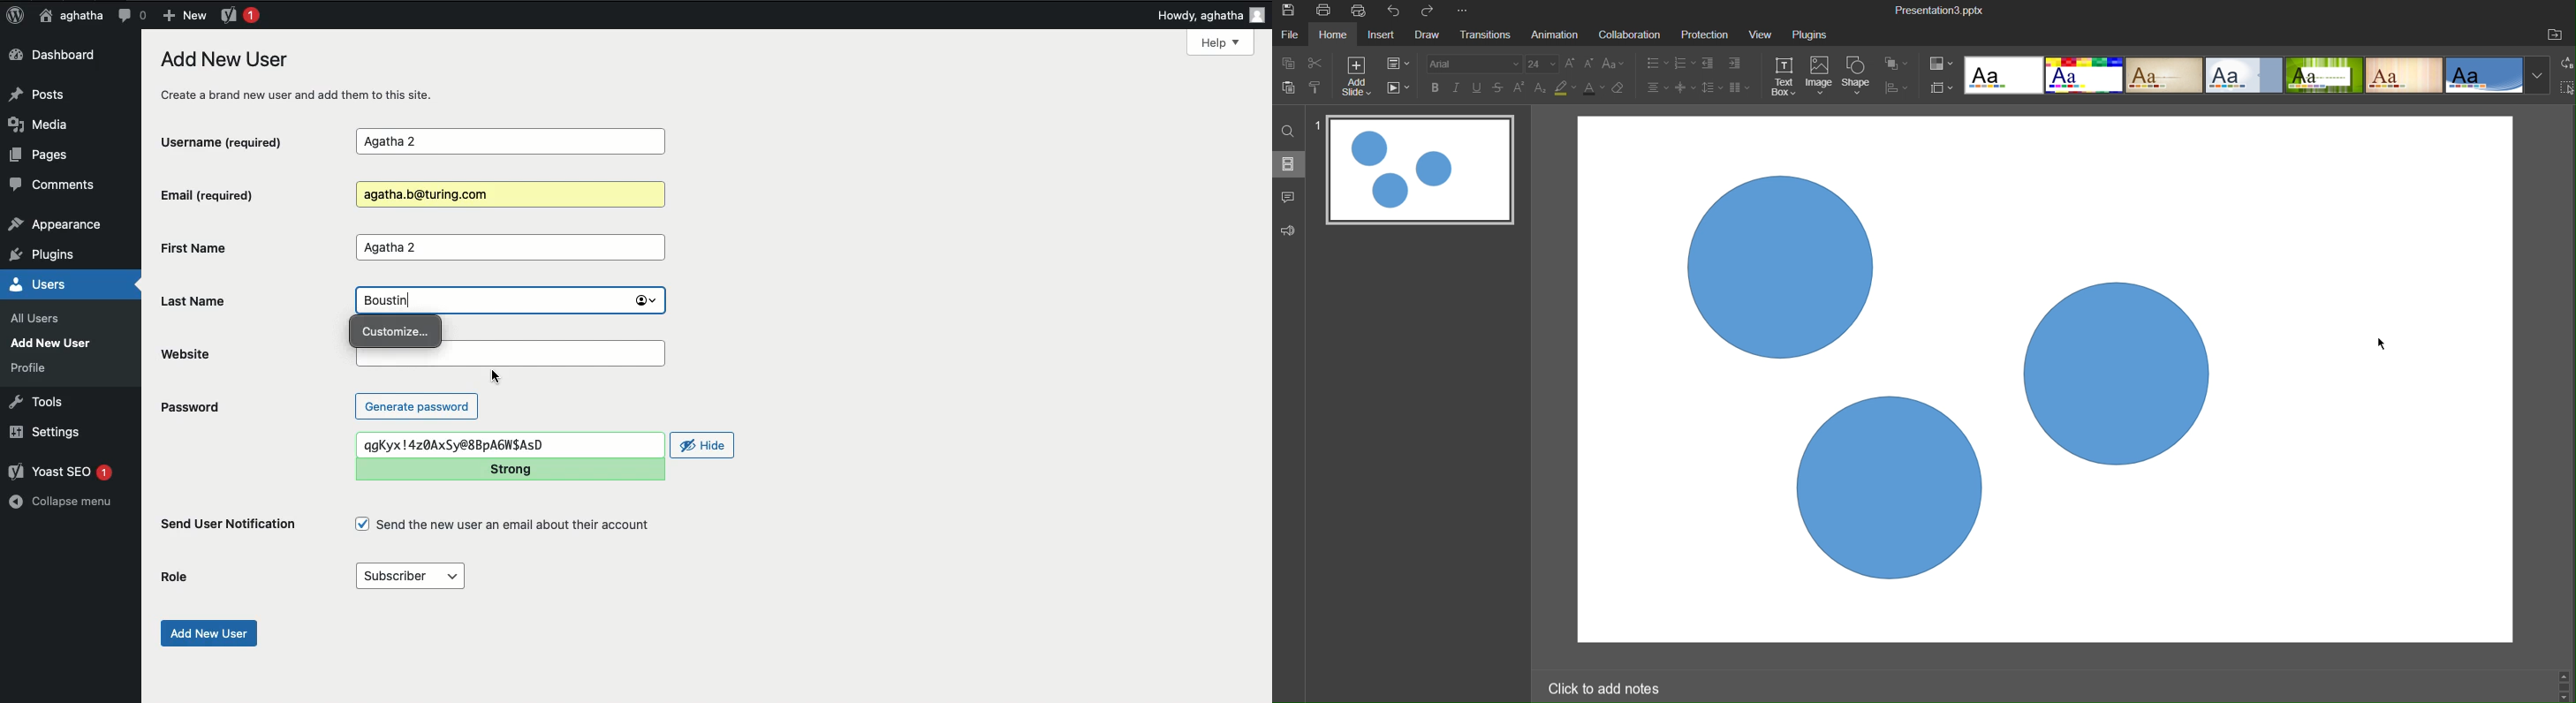 The height and width of the screenshot is (728, 2576). What do you see at coordinates (1613, 65) in the screenshot?
I see `Character Case Settings` at bounding box center [1613, 65].